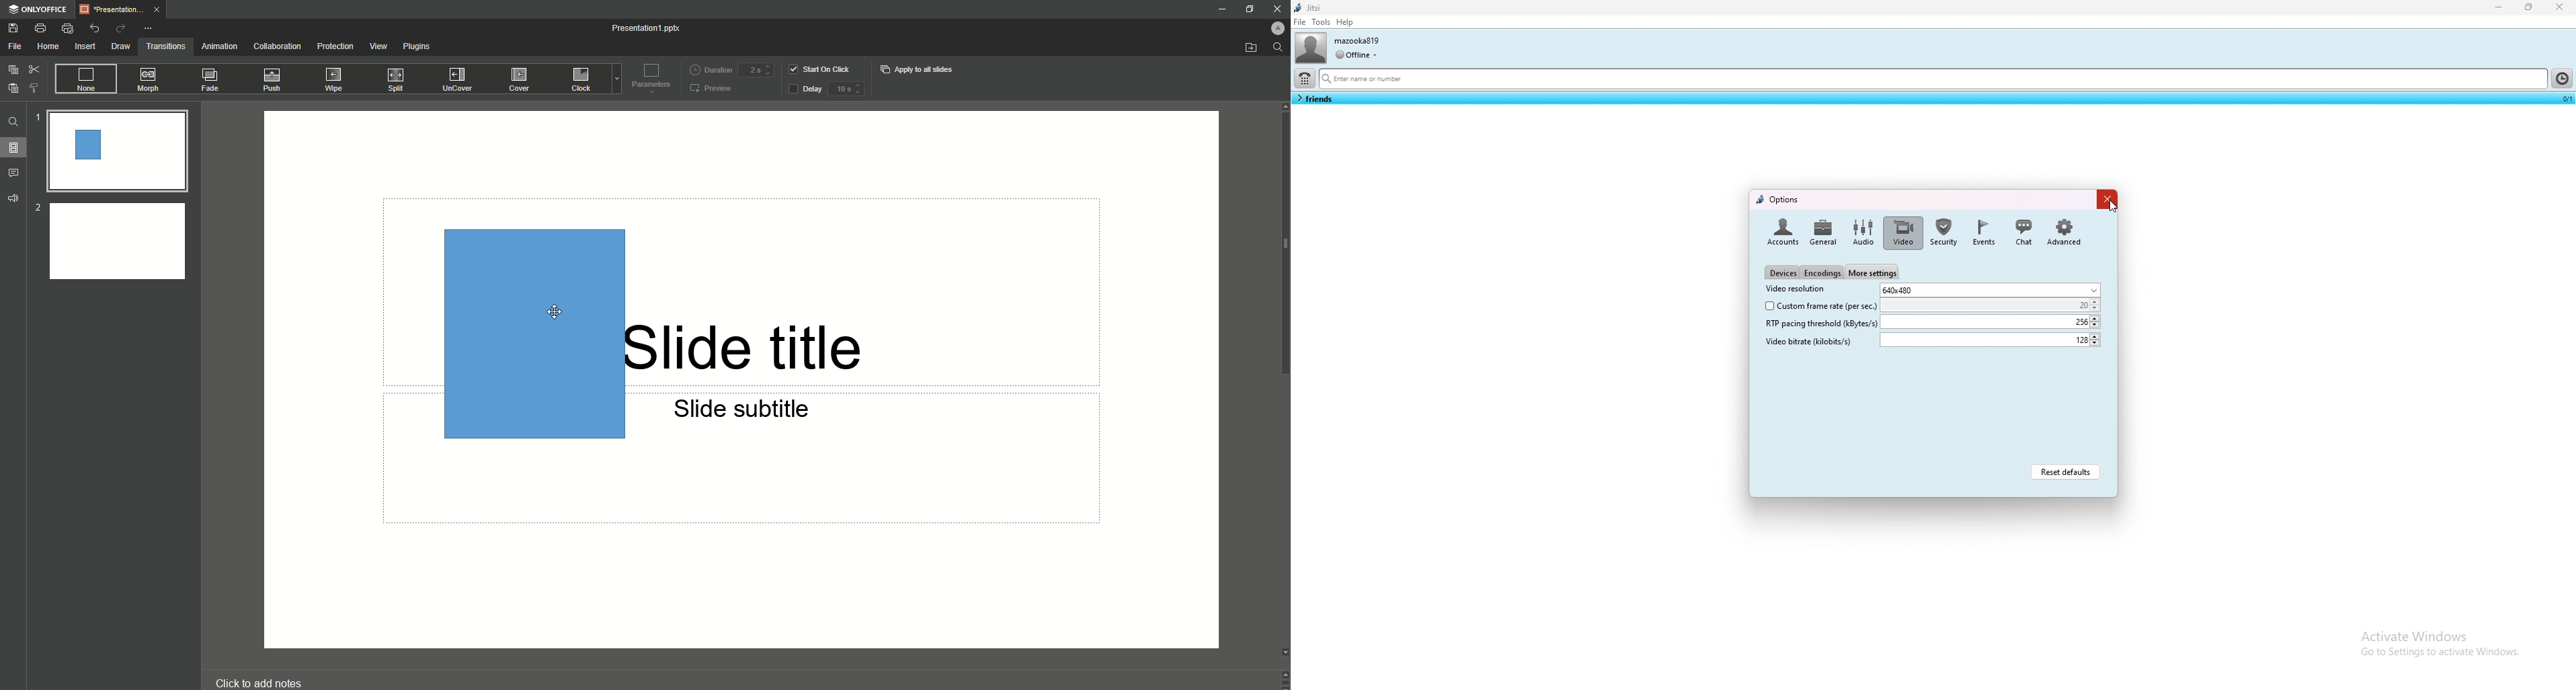 Image resolution: width=2576 pixels, height=700 pixels. Describe the element at coordinates (1219, 8) in the screenshot. I see `Minimize` at that location.